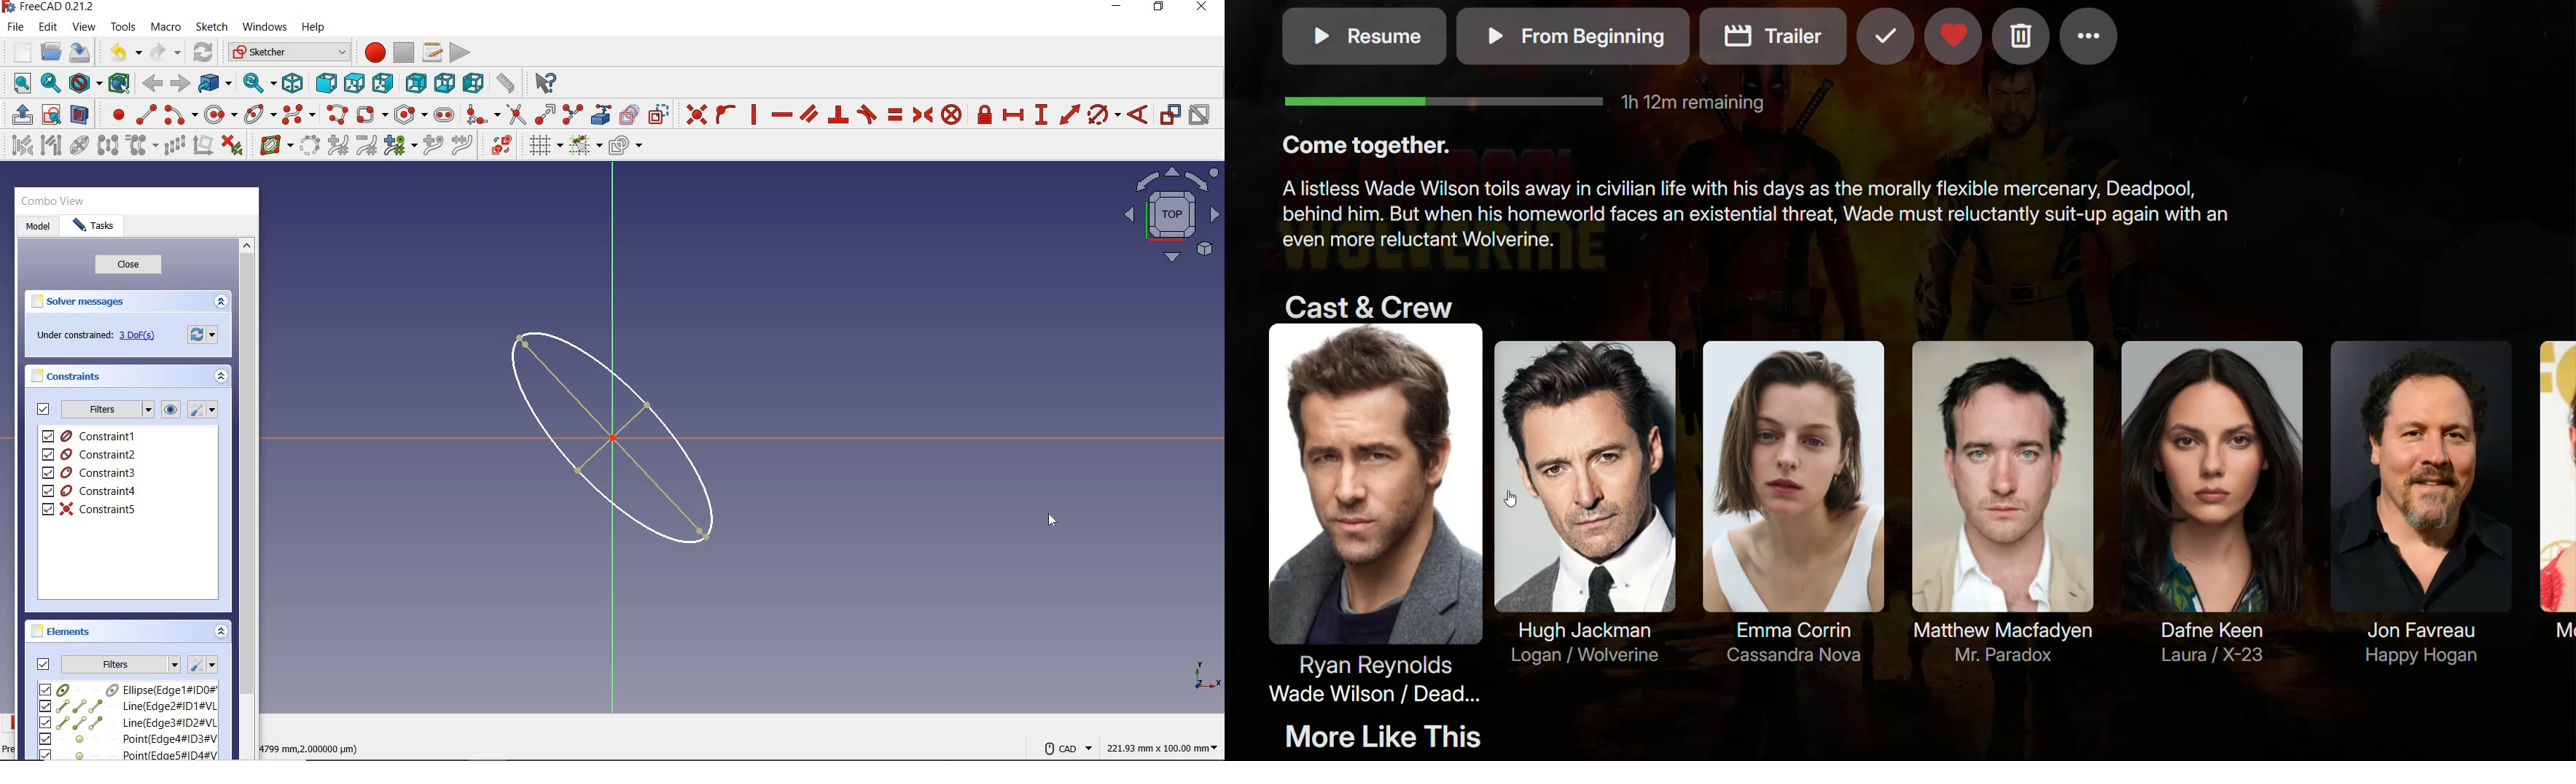  What do you see at coordinates (1366, 145) in the screenshot?
I see `Come together` at bounding box center [1366, 145].